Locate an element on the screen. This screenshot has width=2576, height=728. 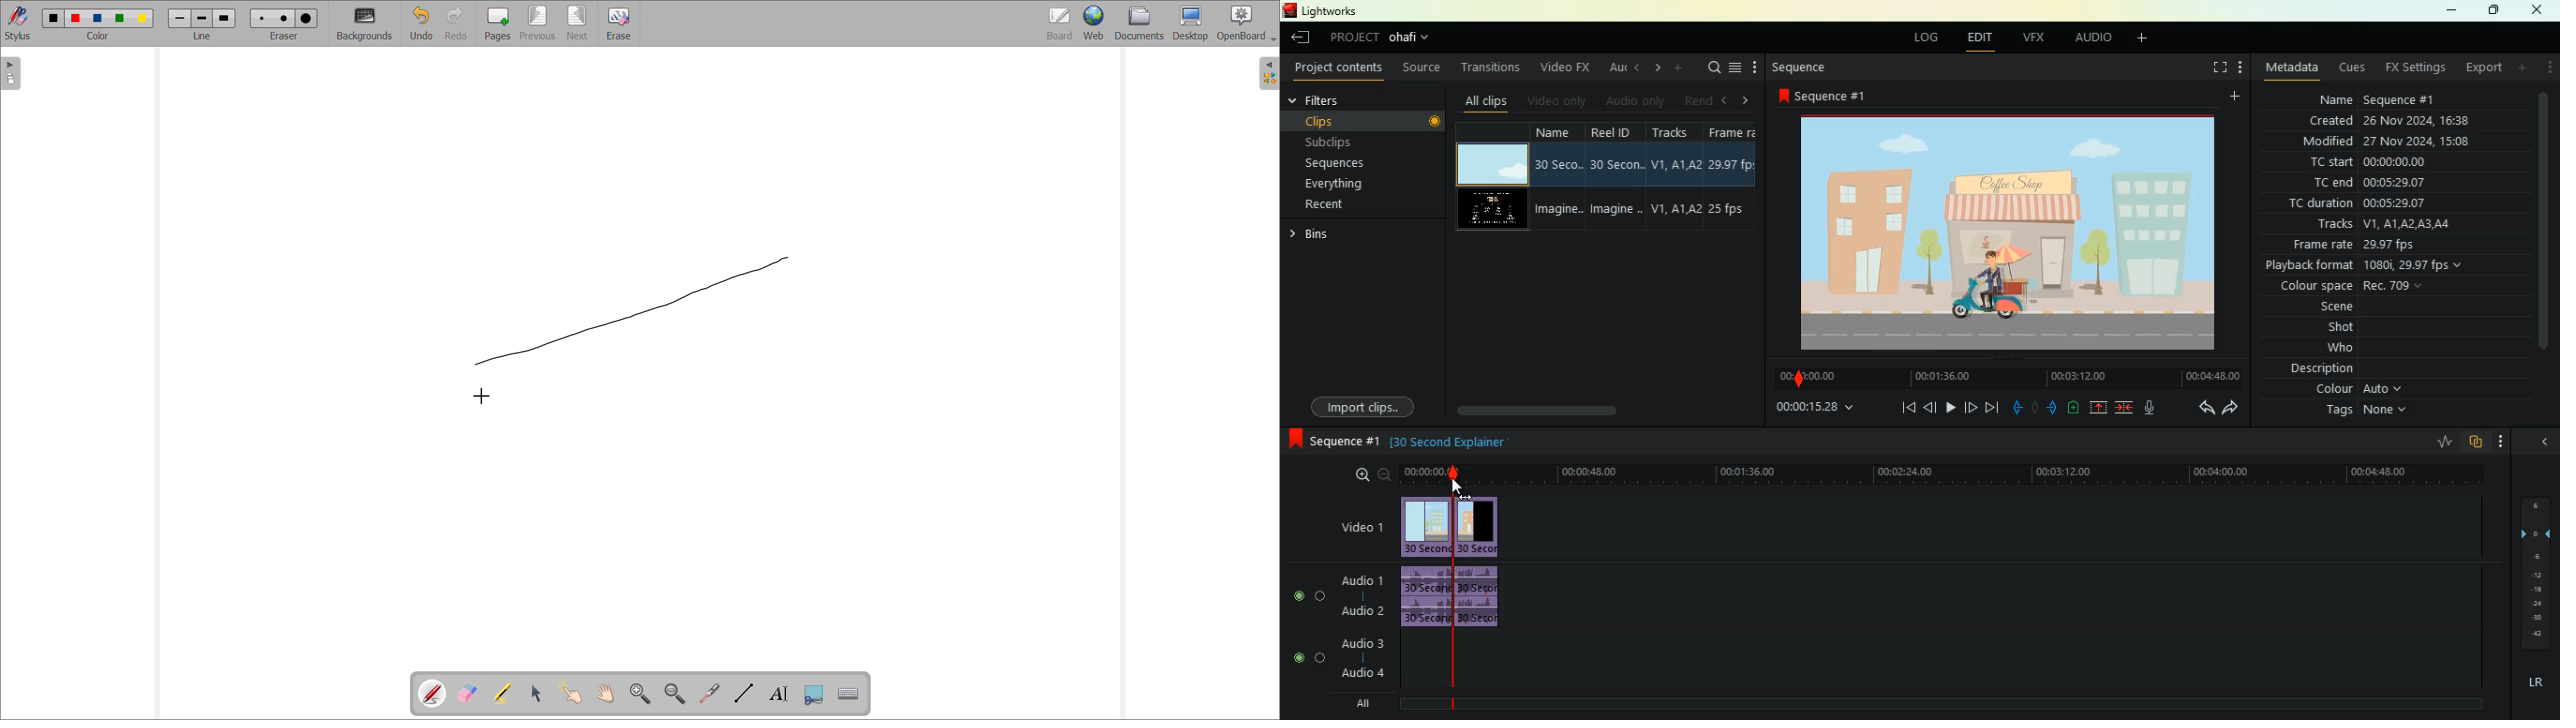
who is located at coordinates (2327, 349).